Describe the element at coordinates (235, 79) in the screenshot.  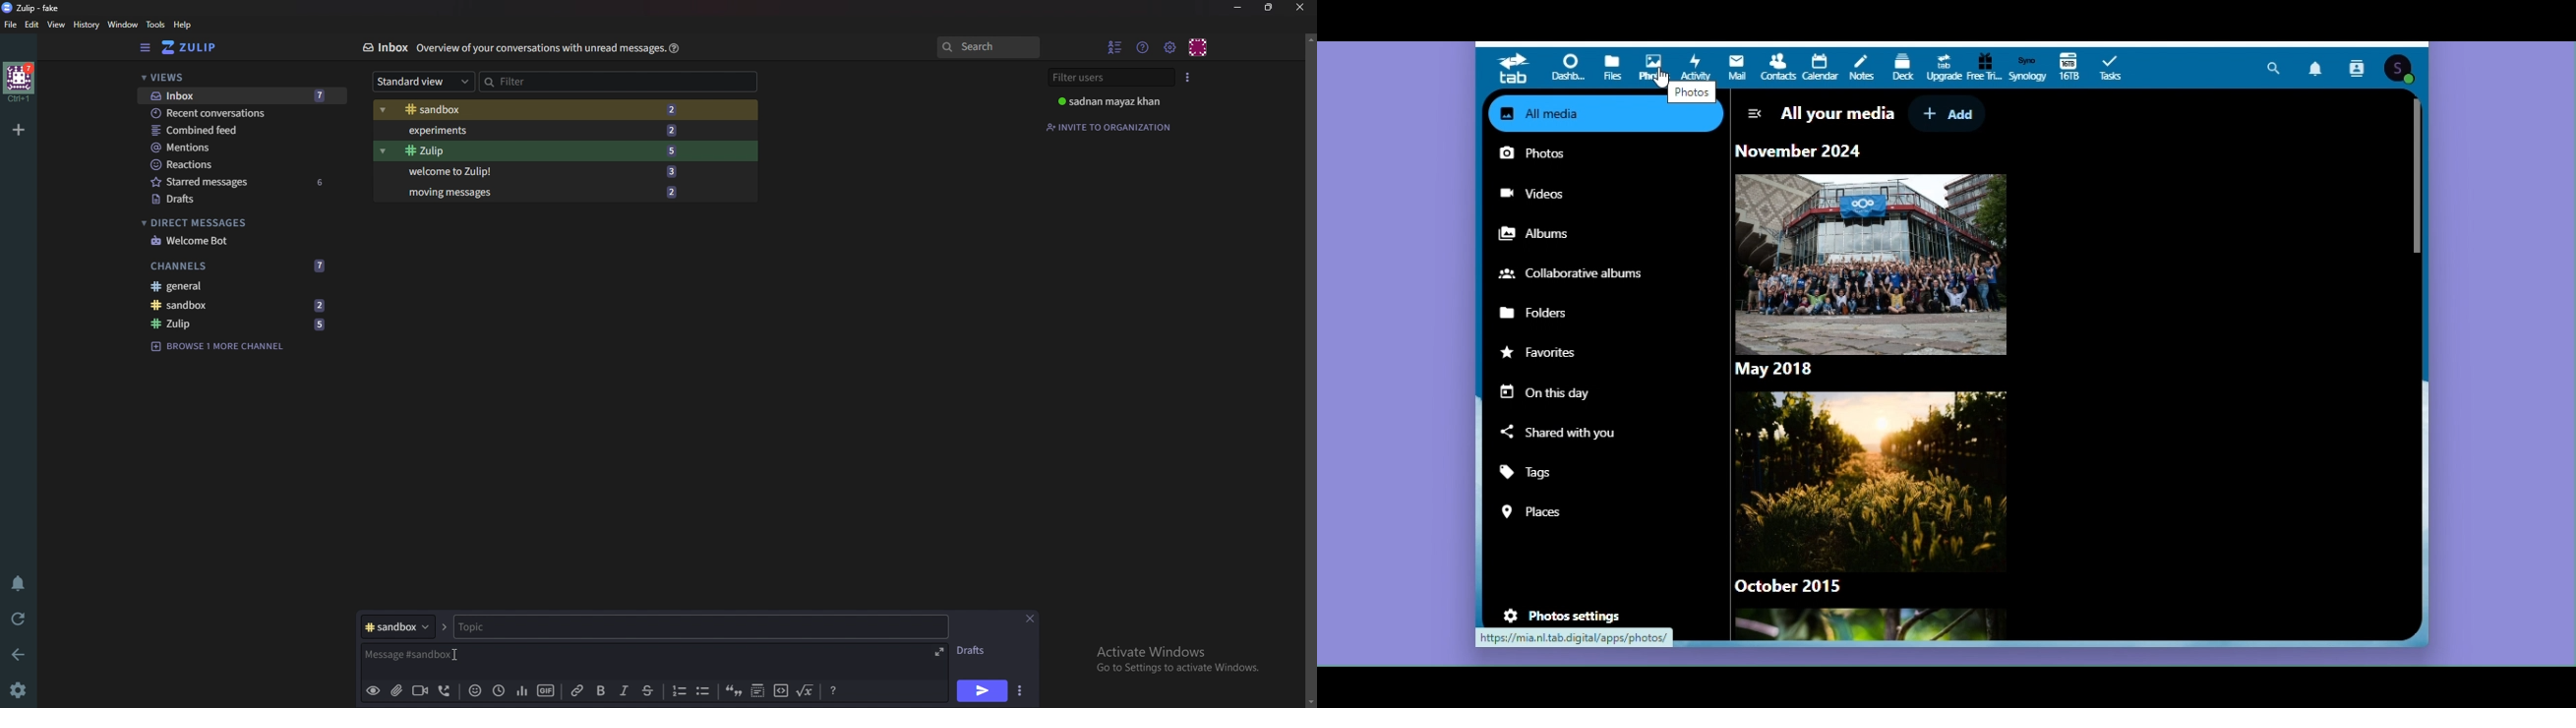
I see `Views` at that location.